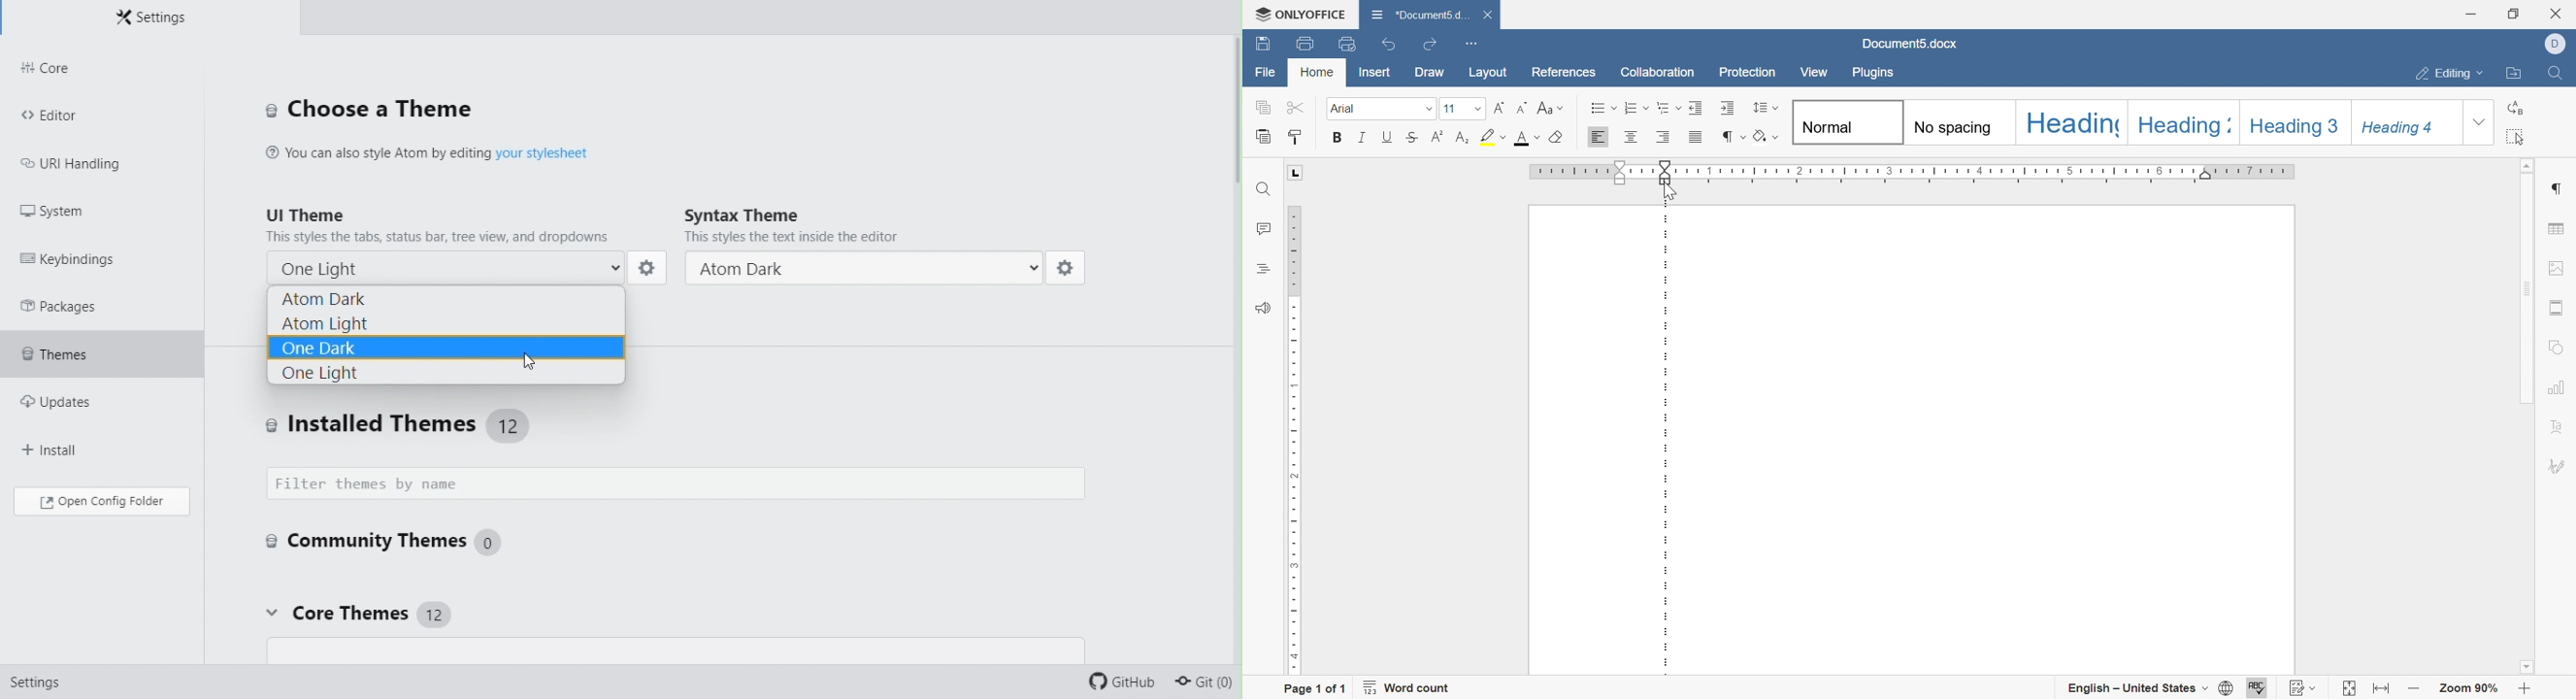  Describe the element at coordinates (1388, 135) in the screenshot. I see `underline` at that location.